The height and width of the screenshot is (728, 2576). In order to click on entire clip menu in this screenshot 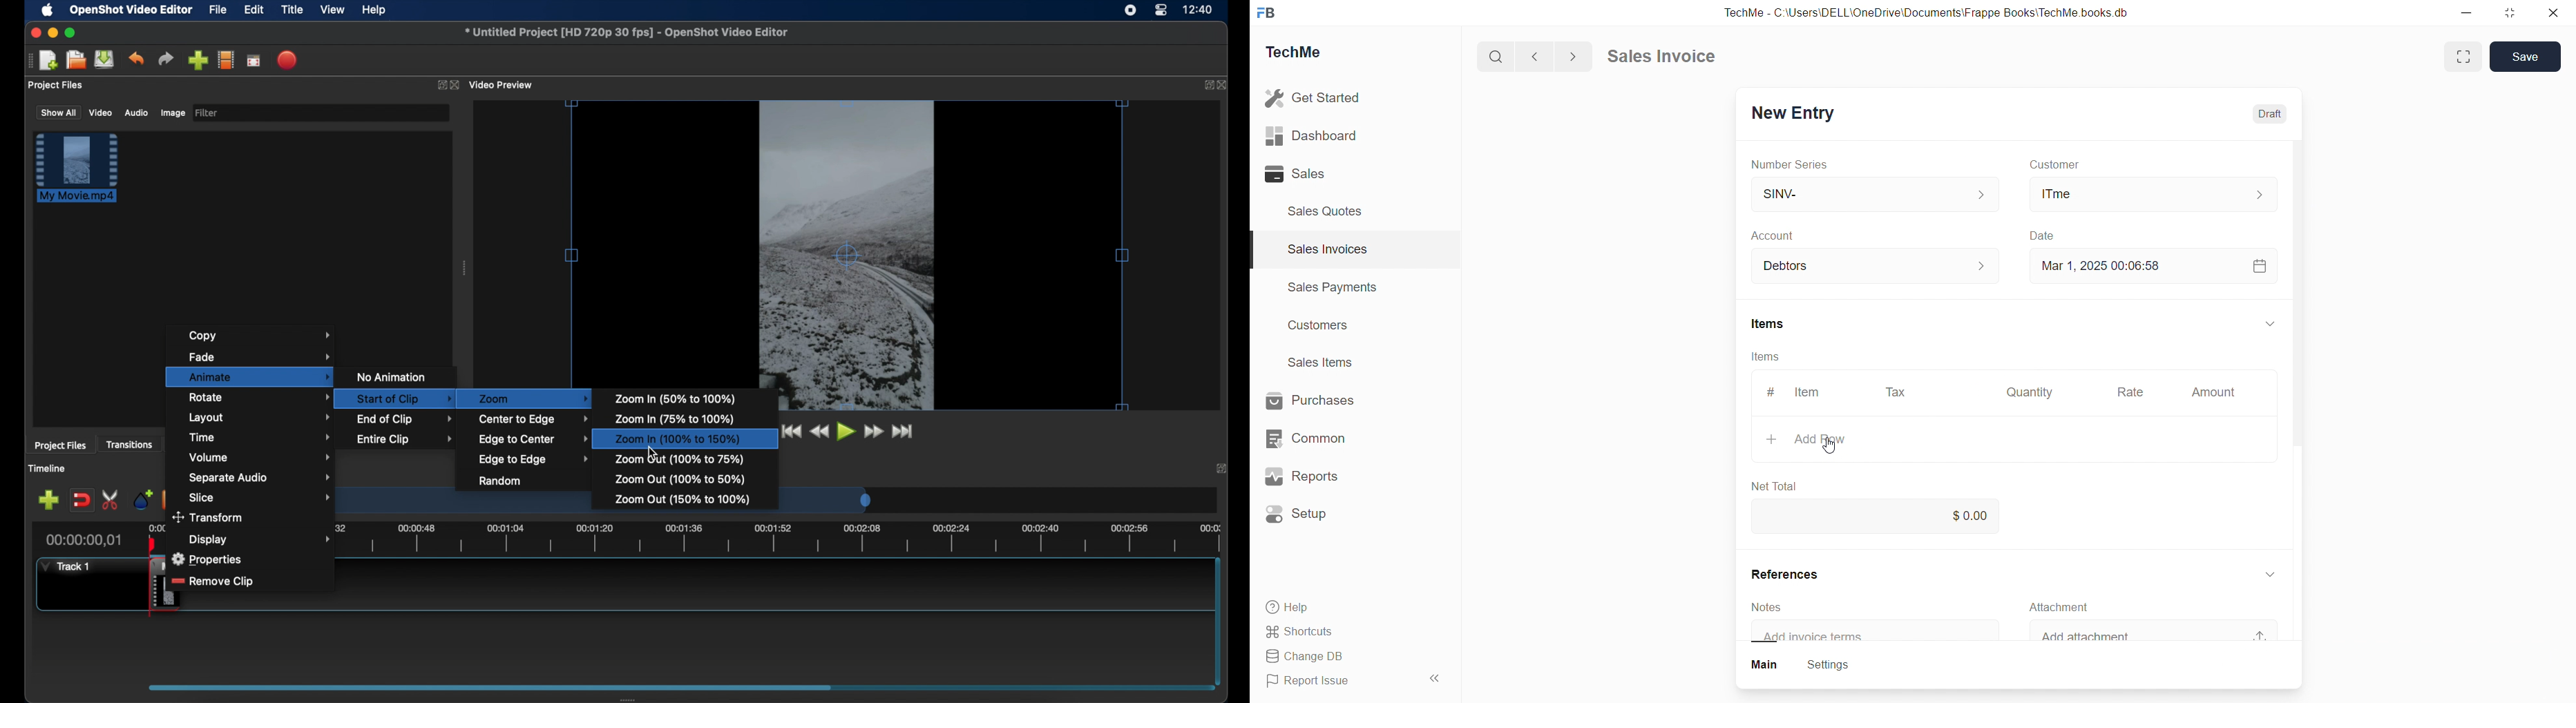, I will do `click(405, 439)`.